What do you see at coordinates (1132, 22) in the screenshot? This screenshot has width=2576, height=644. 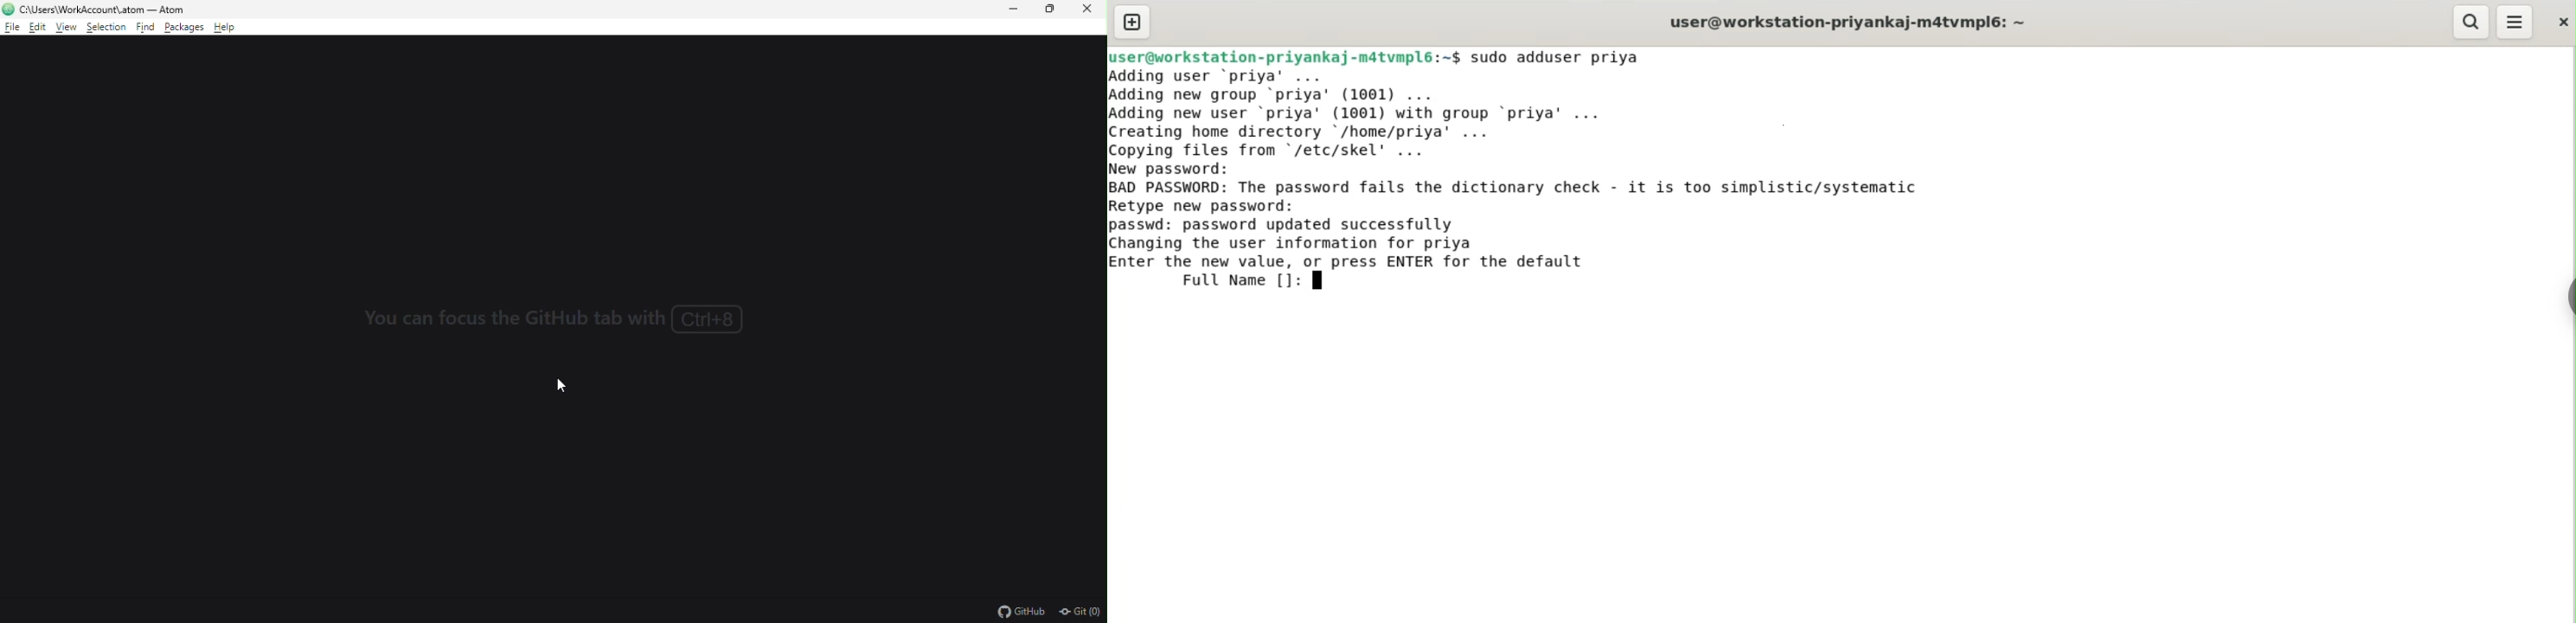 I see `new tab` at bounding box center [1132, 22].